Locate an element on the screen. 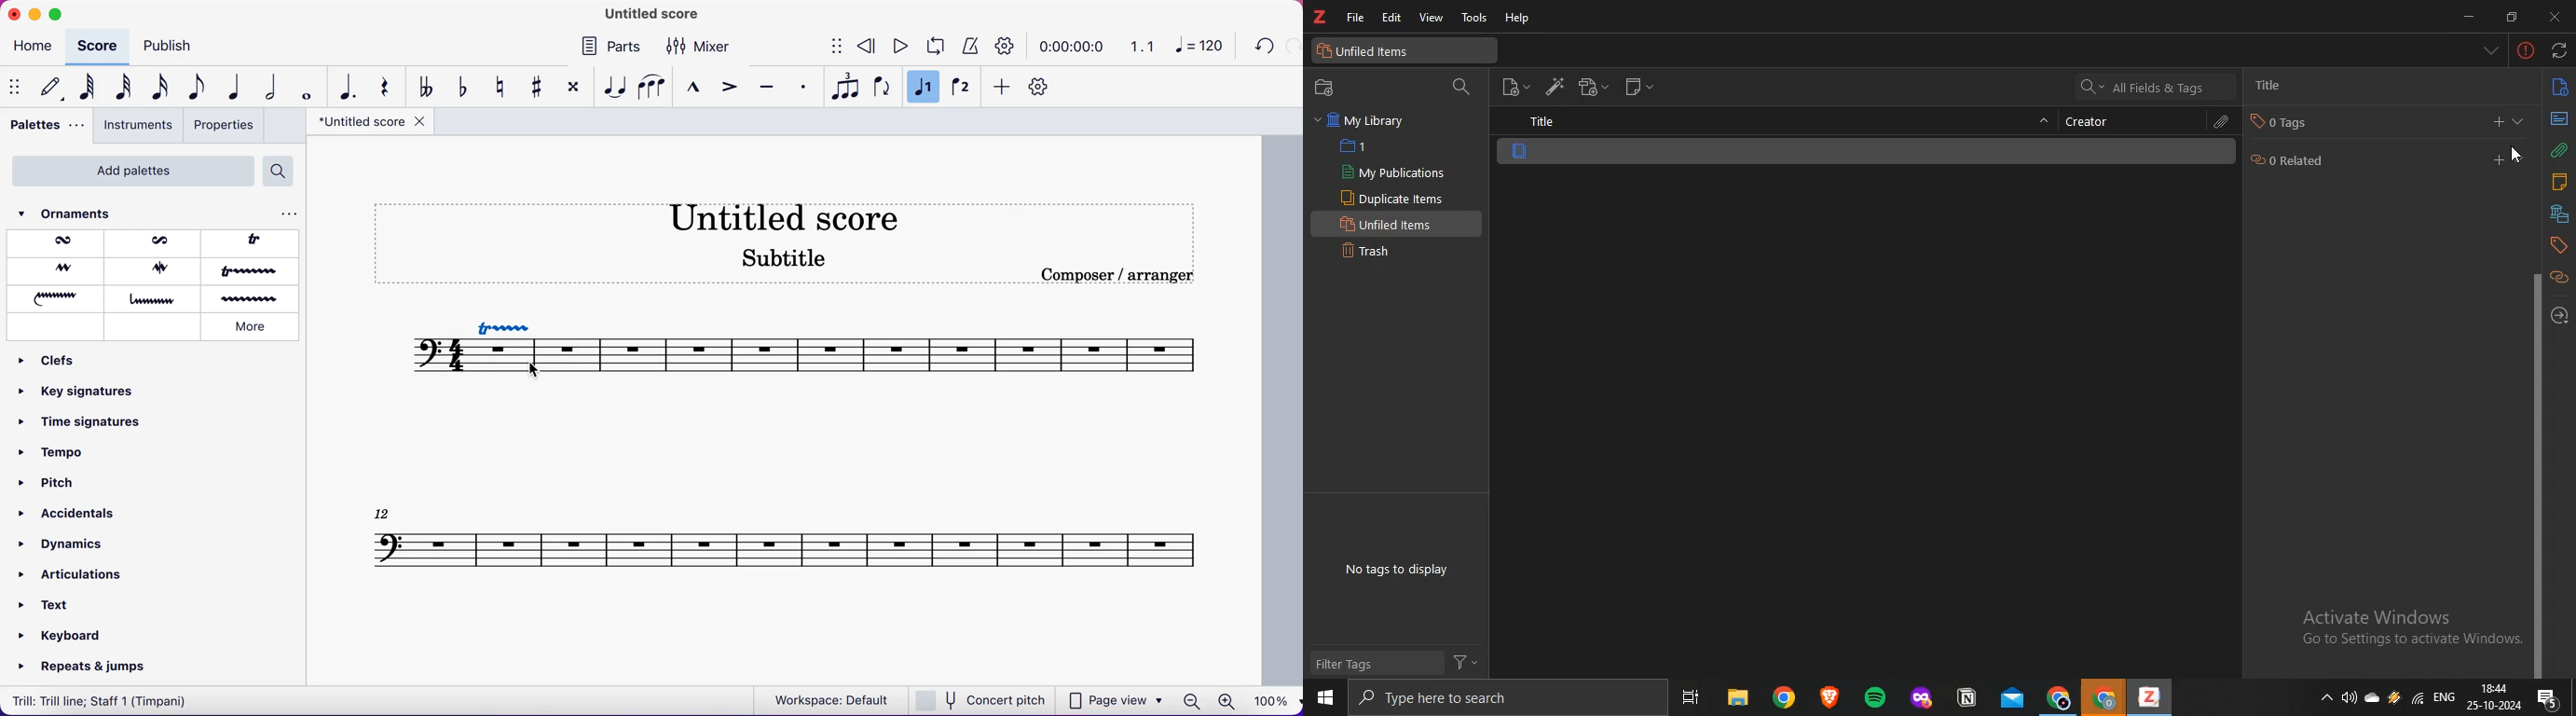  unfiled items is located at coordinates (1406, 48).